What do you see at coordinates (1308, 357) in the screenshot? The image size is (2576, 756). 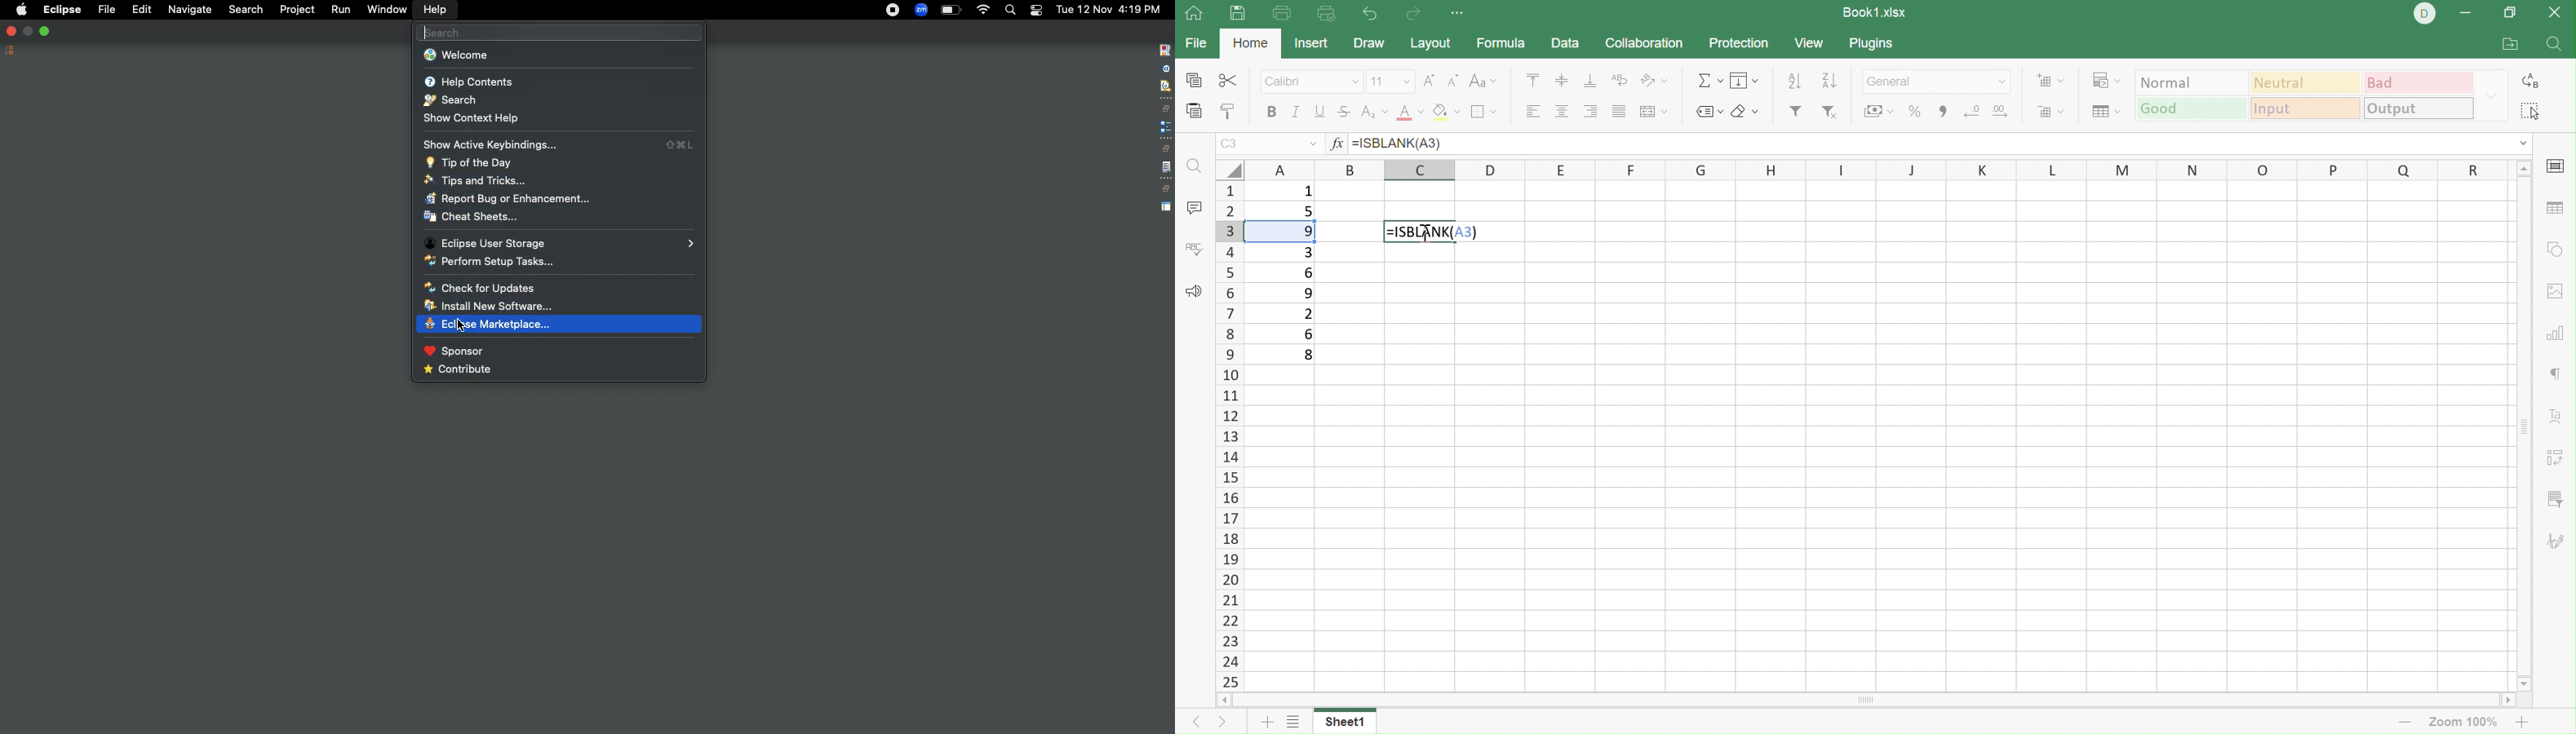 I see `8` at bounding box center [1308, 357].